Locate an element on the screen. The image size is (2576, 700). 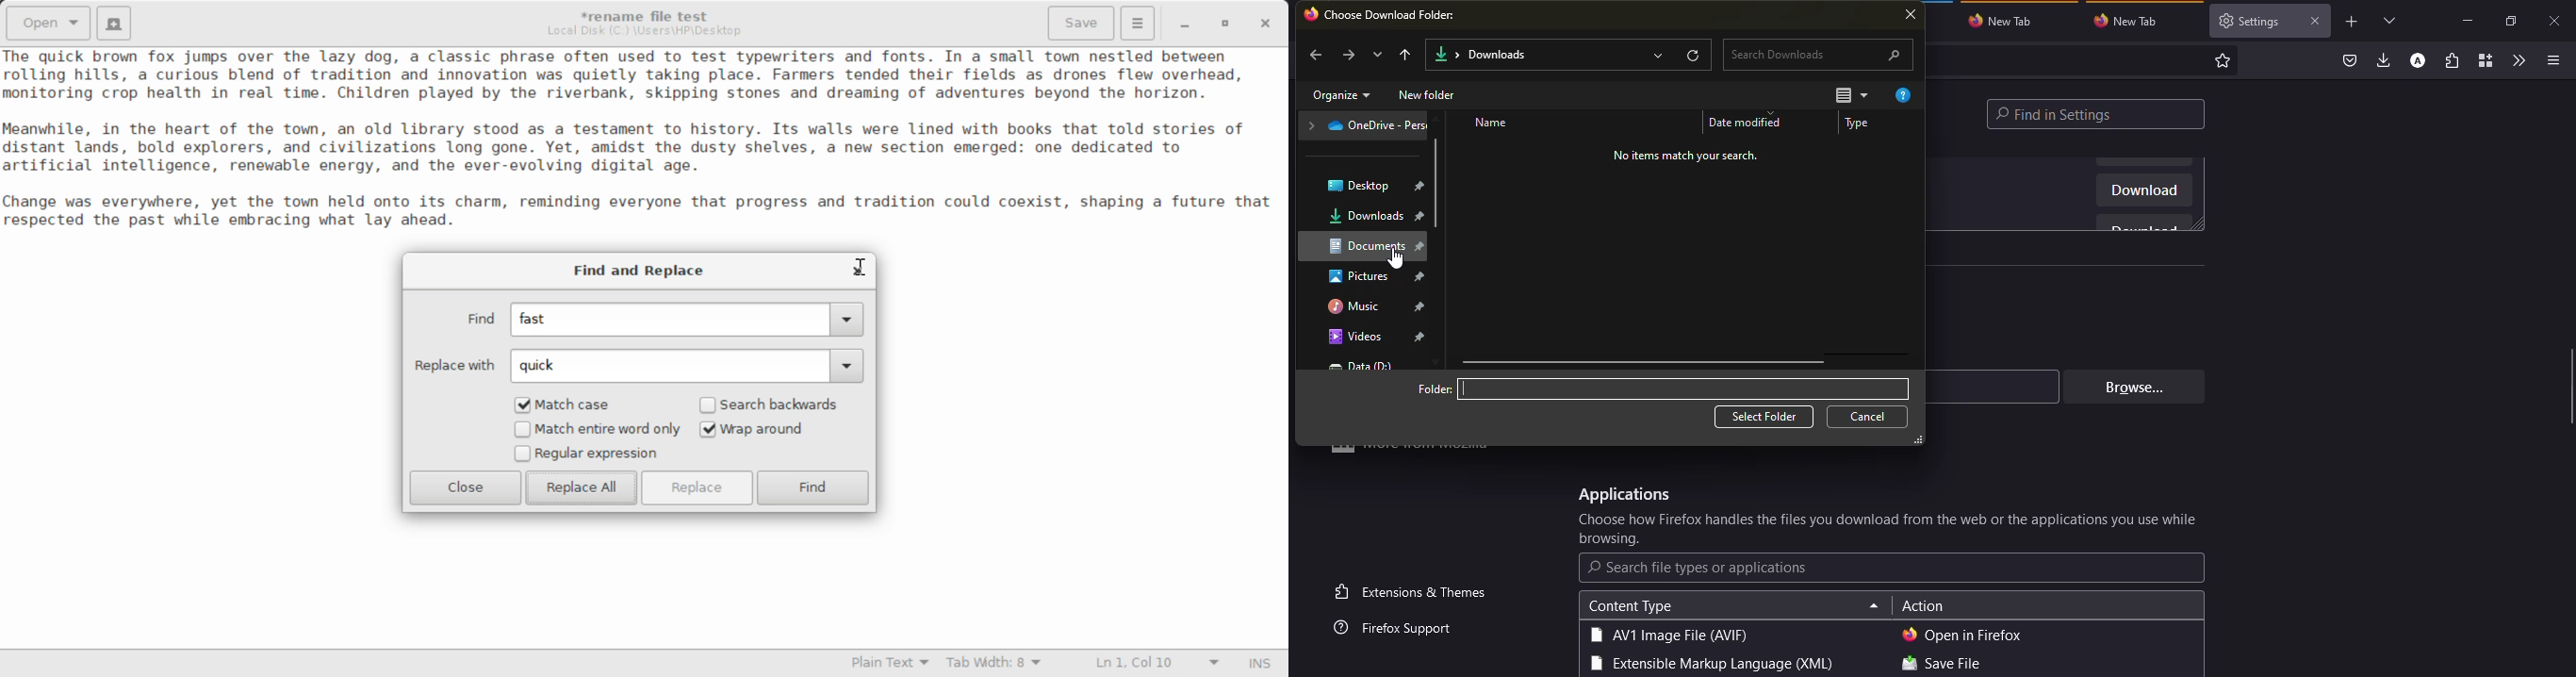
name is located at coordinates (1493, 124).